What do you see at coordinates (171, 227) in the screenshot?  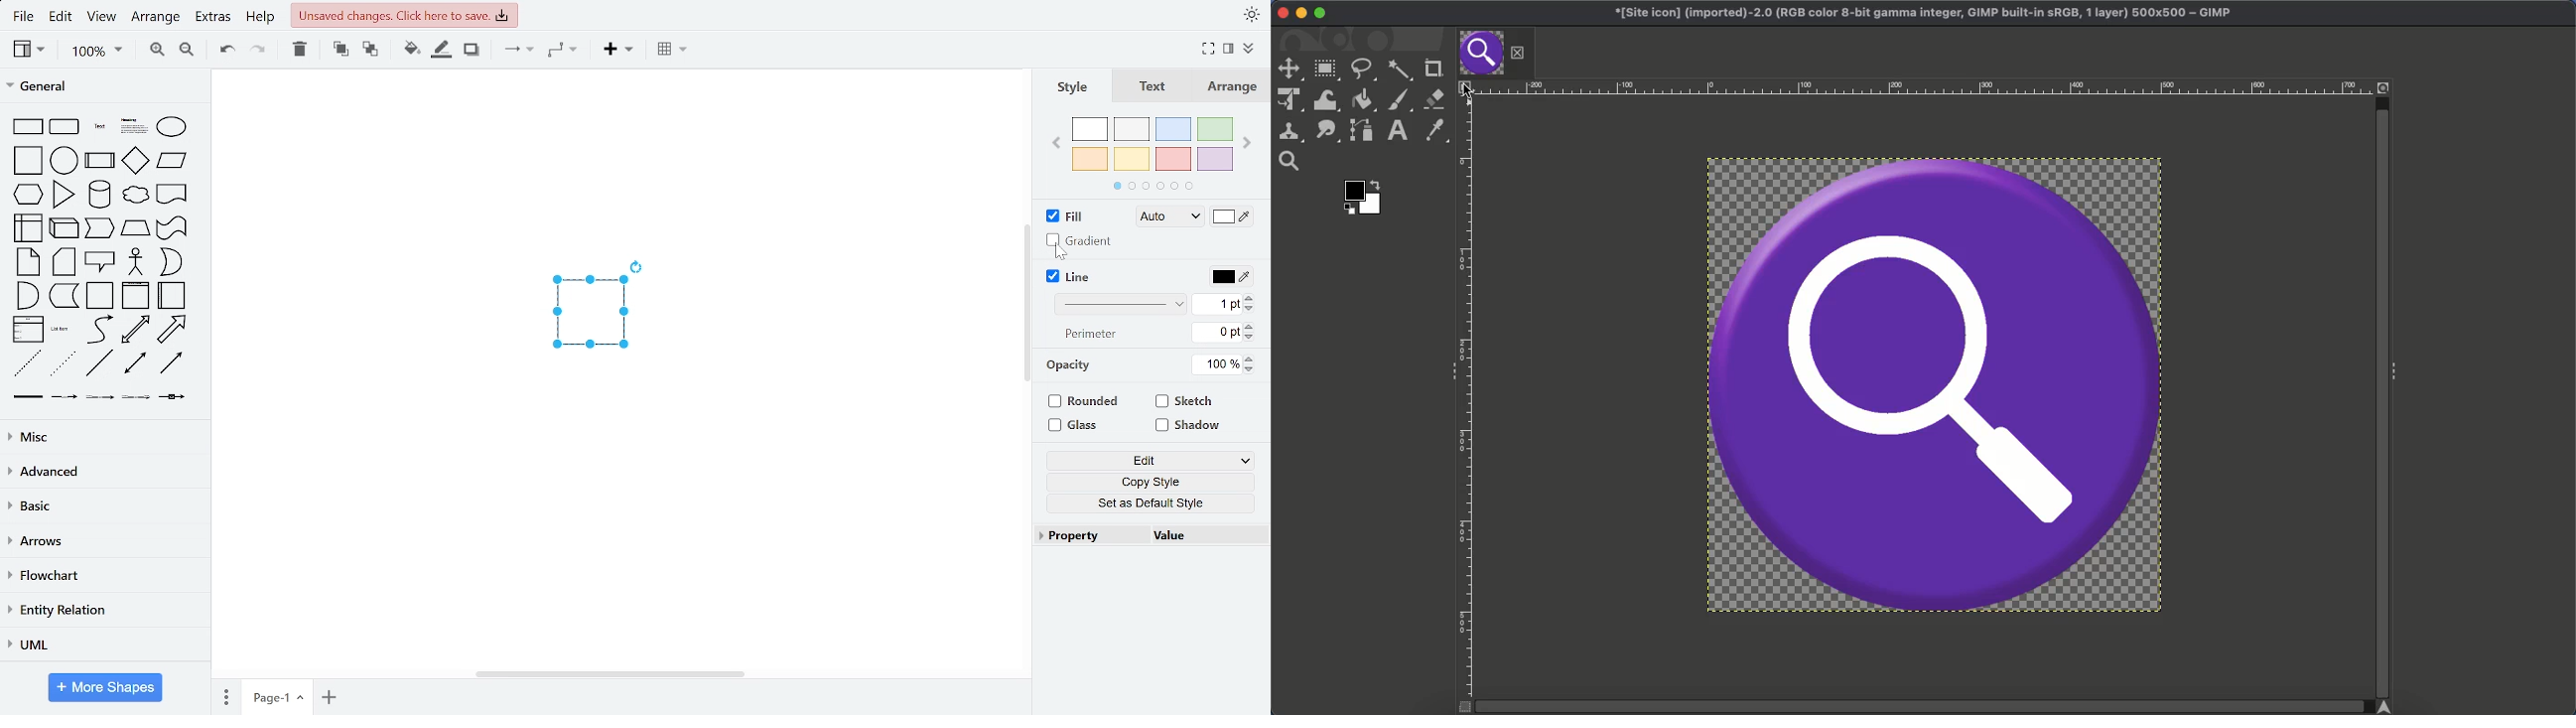 I see `general shapes` at bounding box center [171, 227].